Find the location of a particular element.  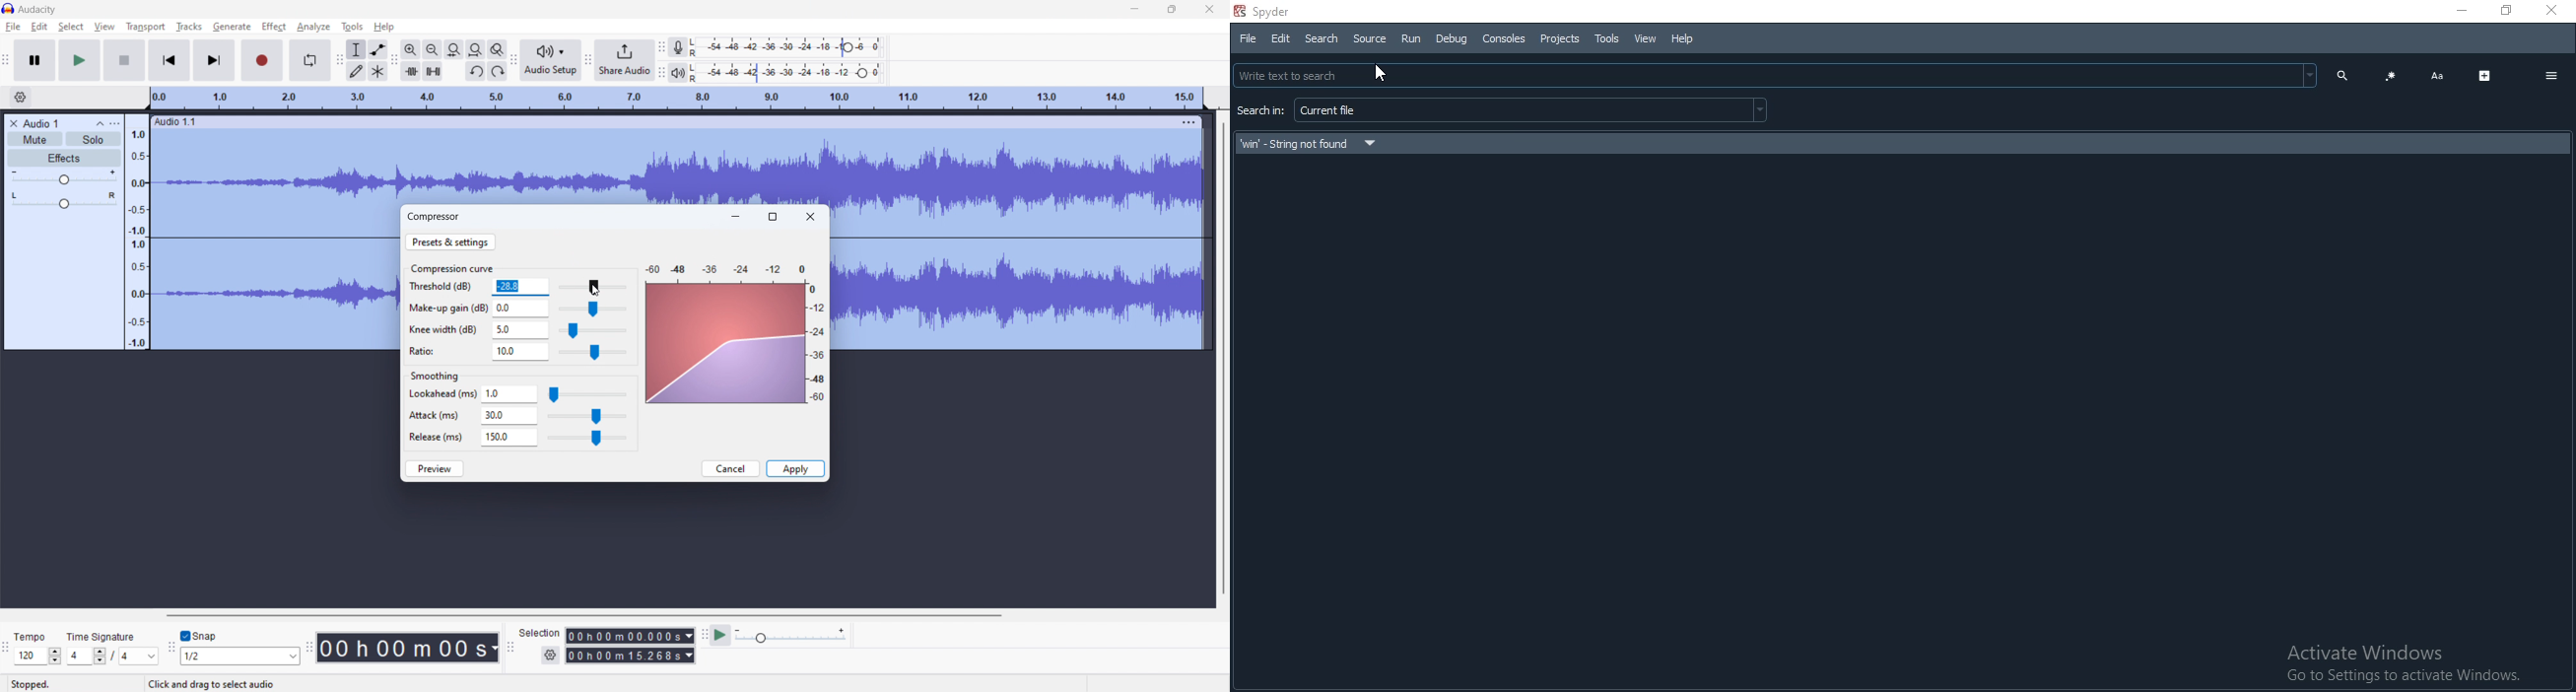

playback speed is located at coordinates (791, 636).